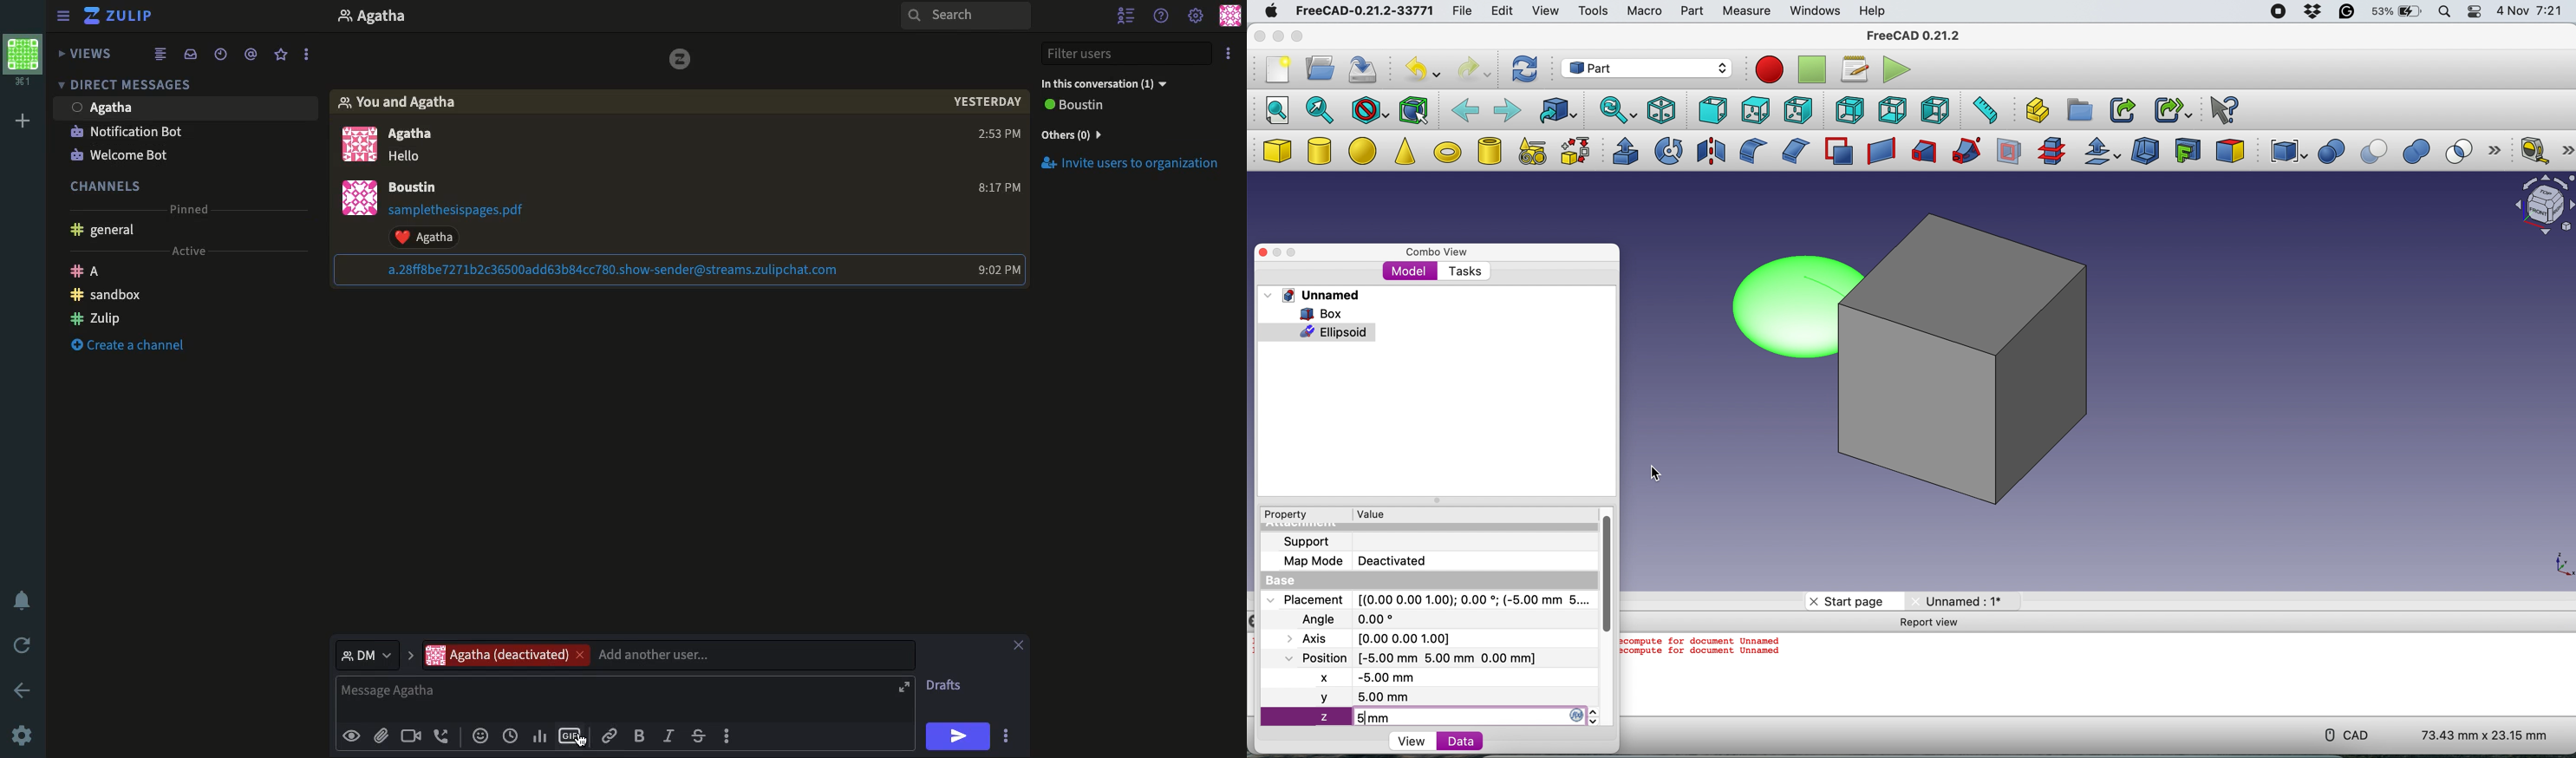  I want to click on Preview, so click(354, 736).